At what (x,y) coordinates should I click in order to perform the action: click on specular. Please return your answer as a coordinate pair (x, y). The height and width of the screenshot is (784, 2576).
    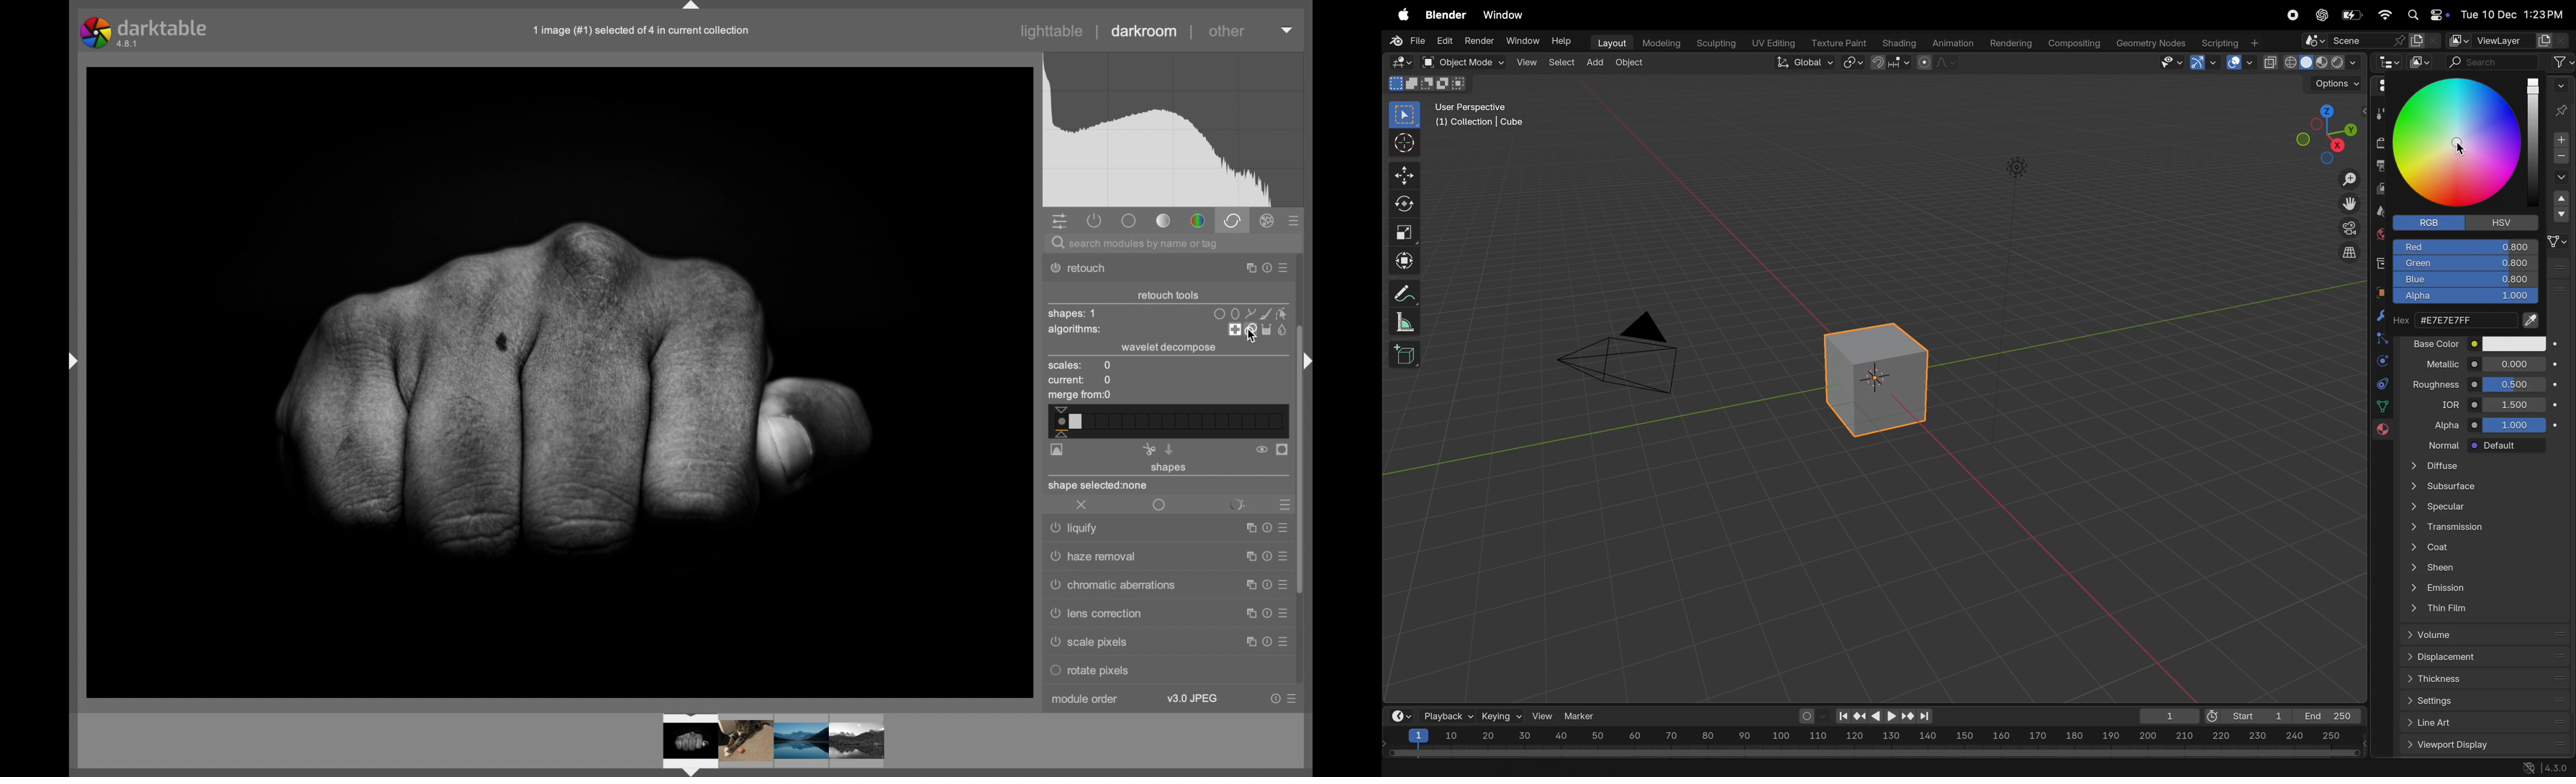
    Looking at the image, I should click on (2481, 508).